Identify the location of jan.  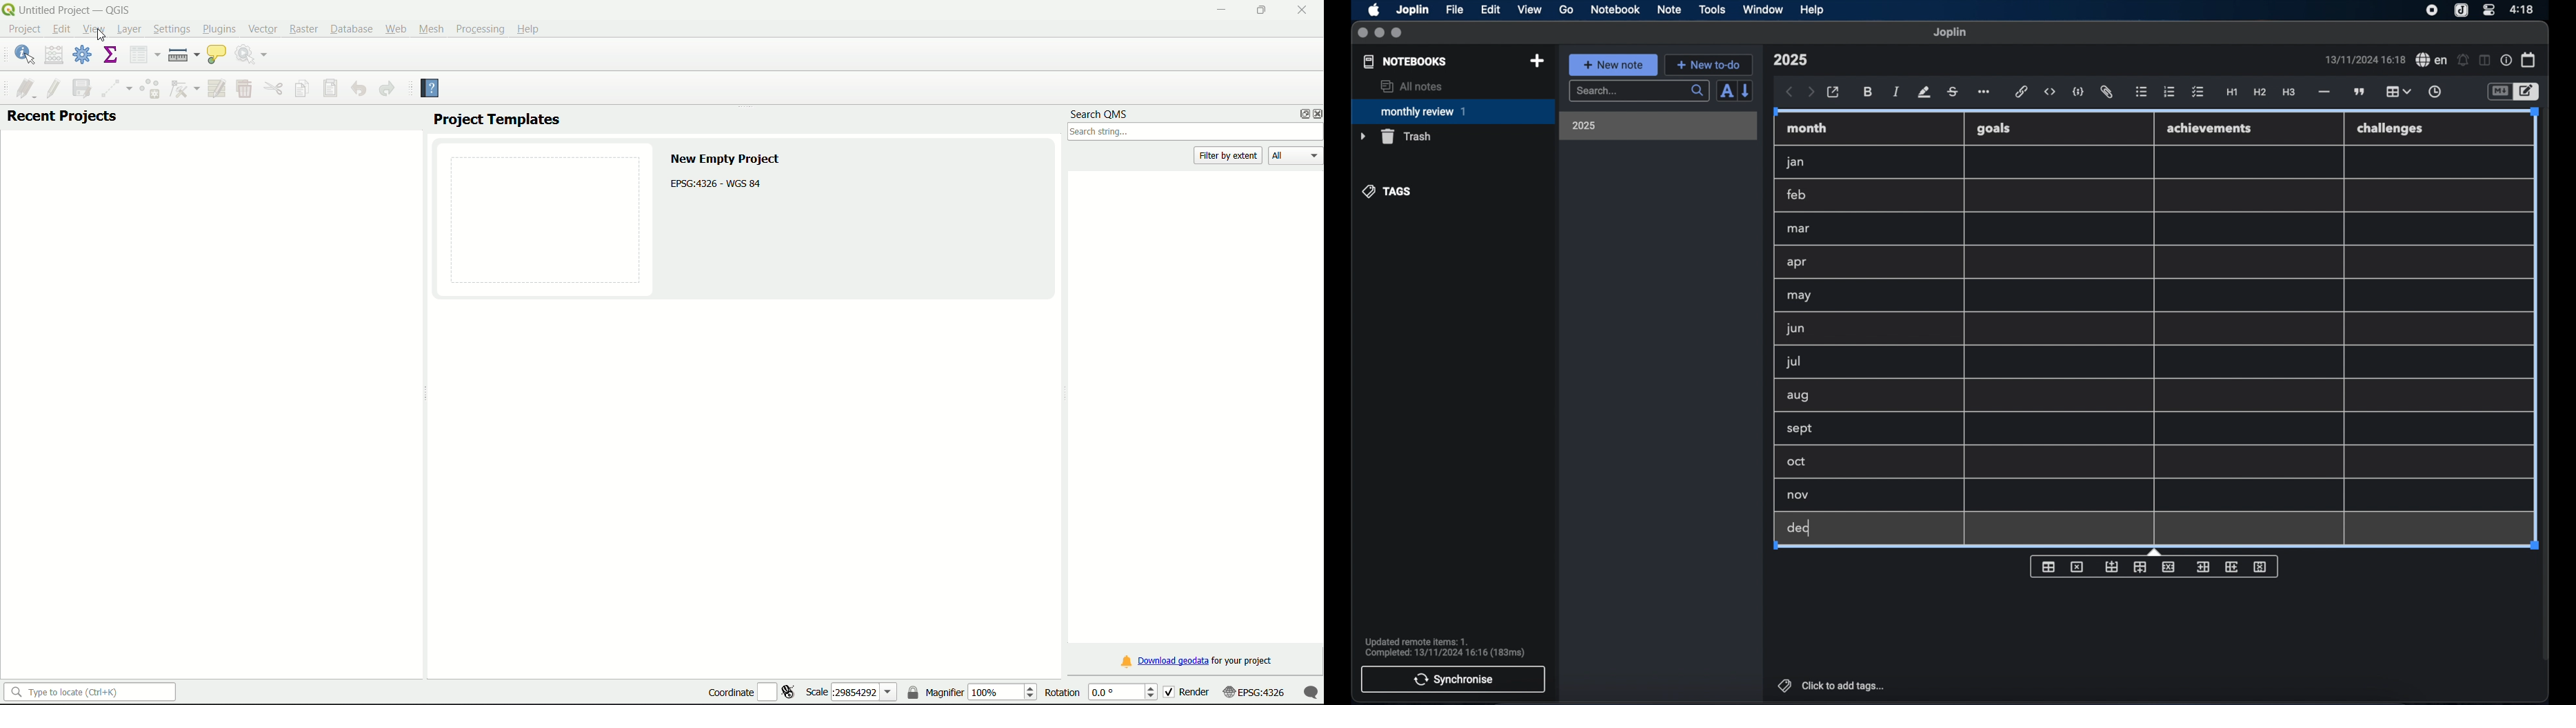
(1796, 163).